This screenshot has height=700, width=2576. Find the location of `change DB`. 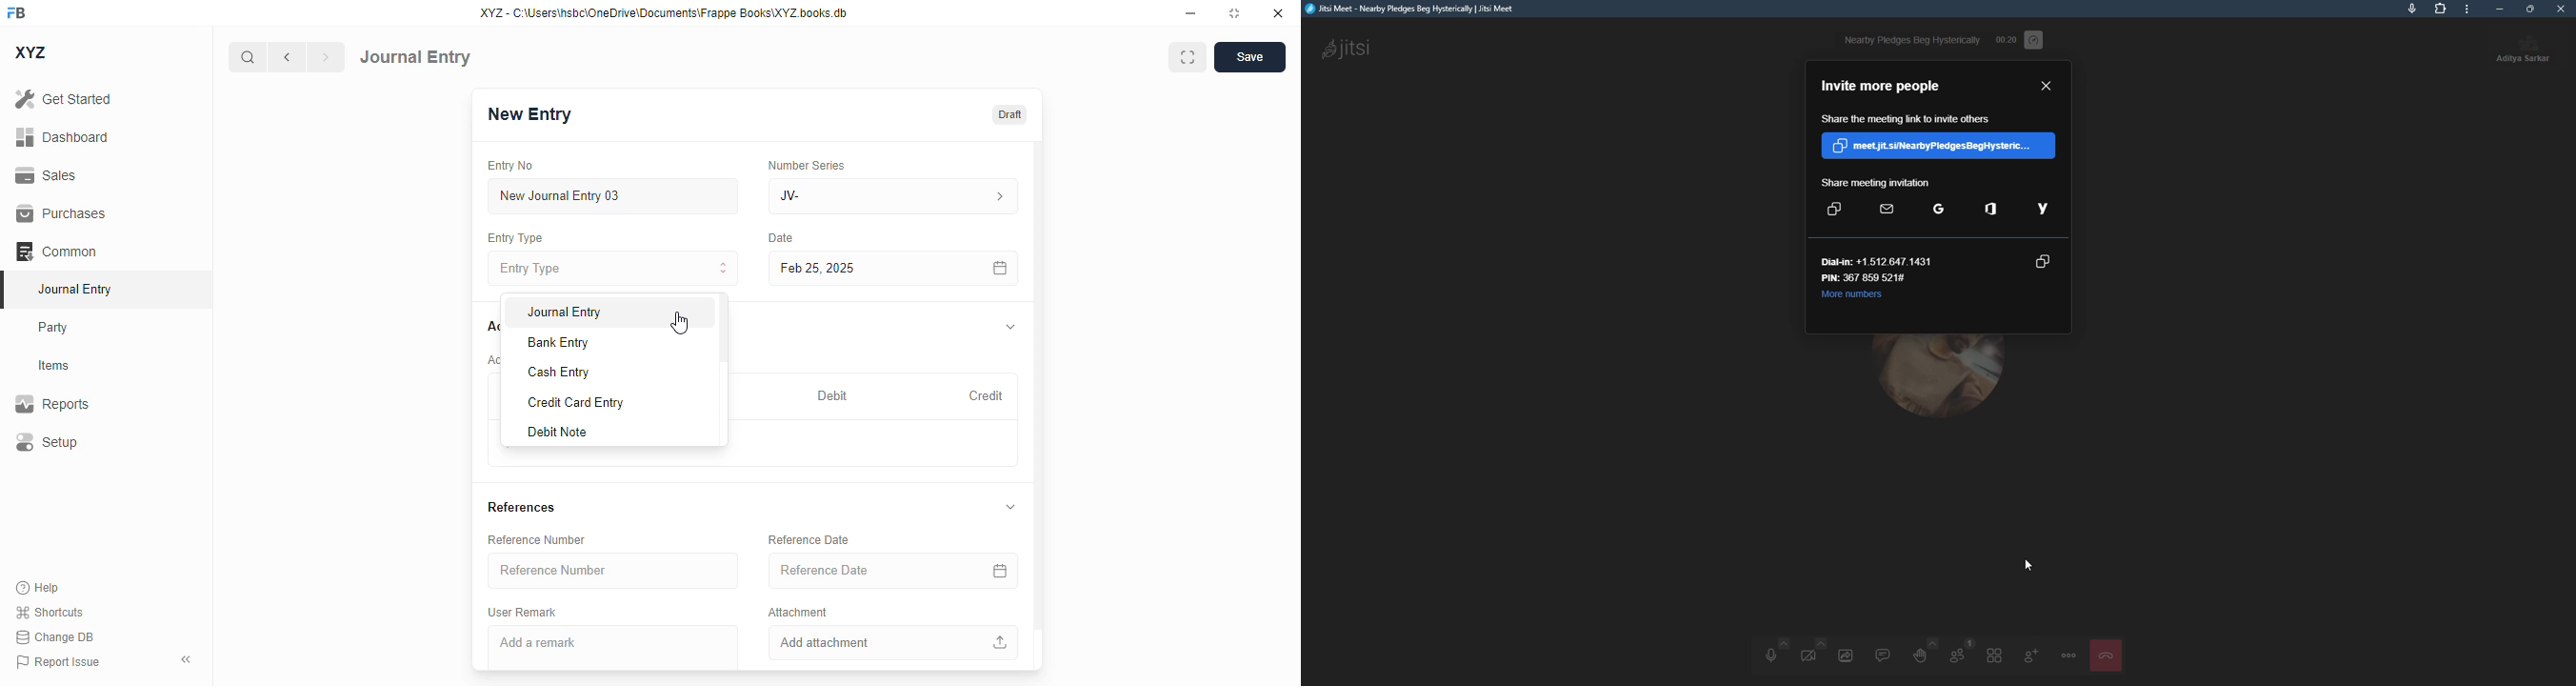

change DB is located at coordinates (55, 636).